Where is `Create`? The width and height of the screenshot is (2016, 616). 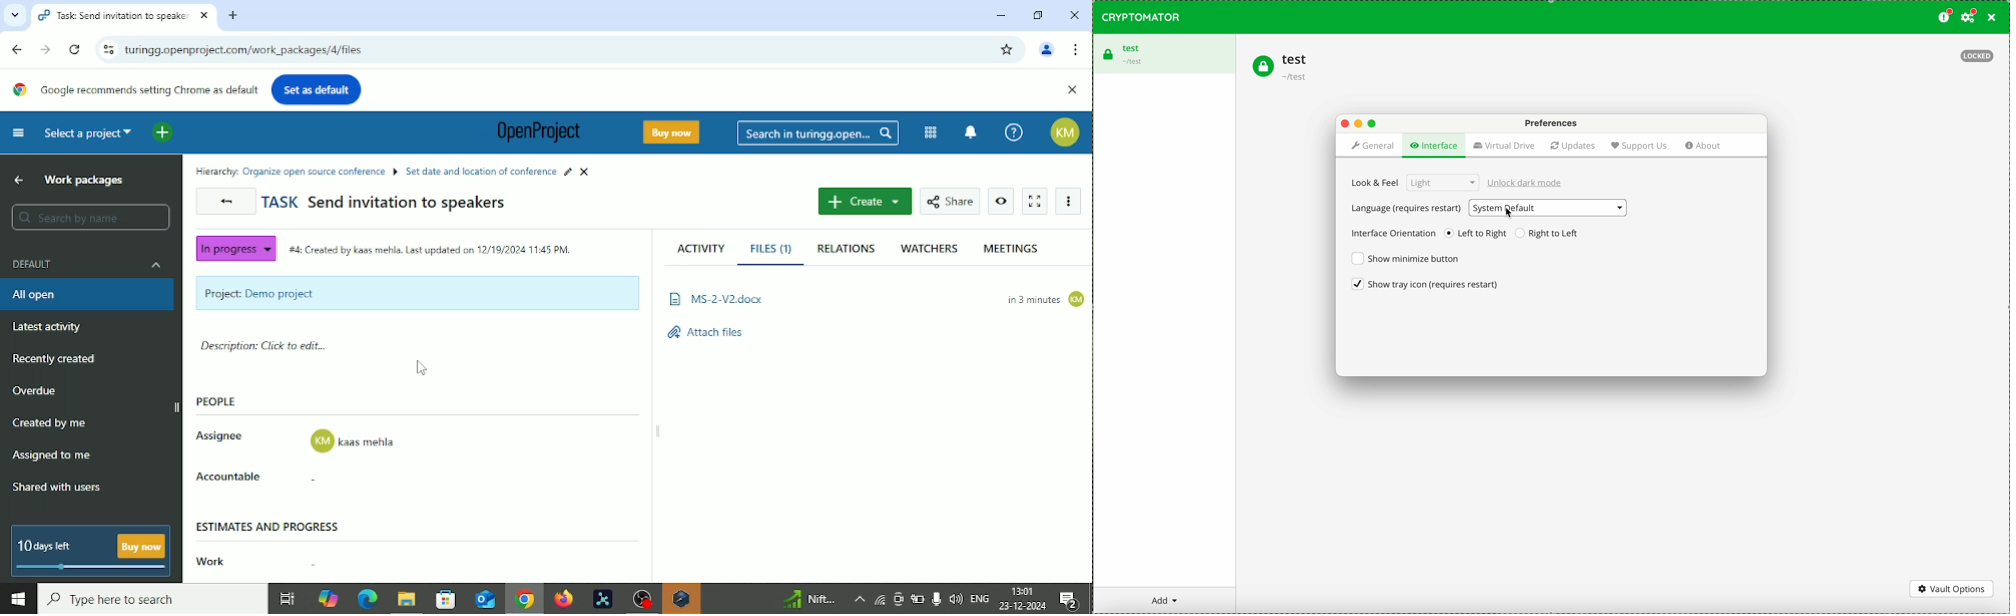
Create is located at coordinates (864, 202).